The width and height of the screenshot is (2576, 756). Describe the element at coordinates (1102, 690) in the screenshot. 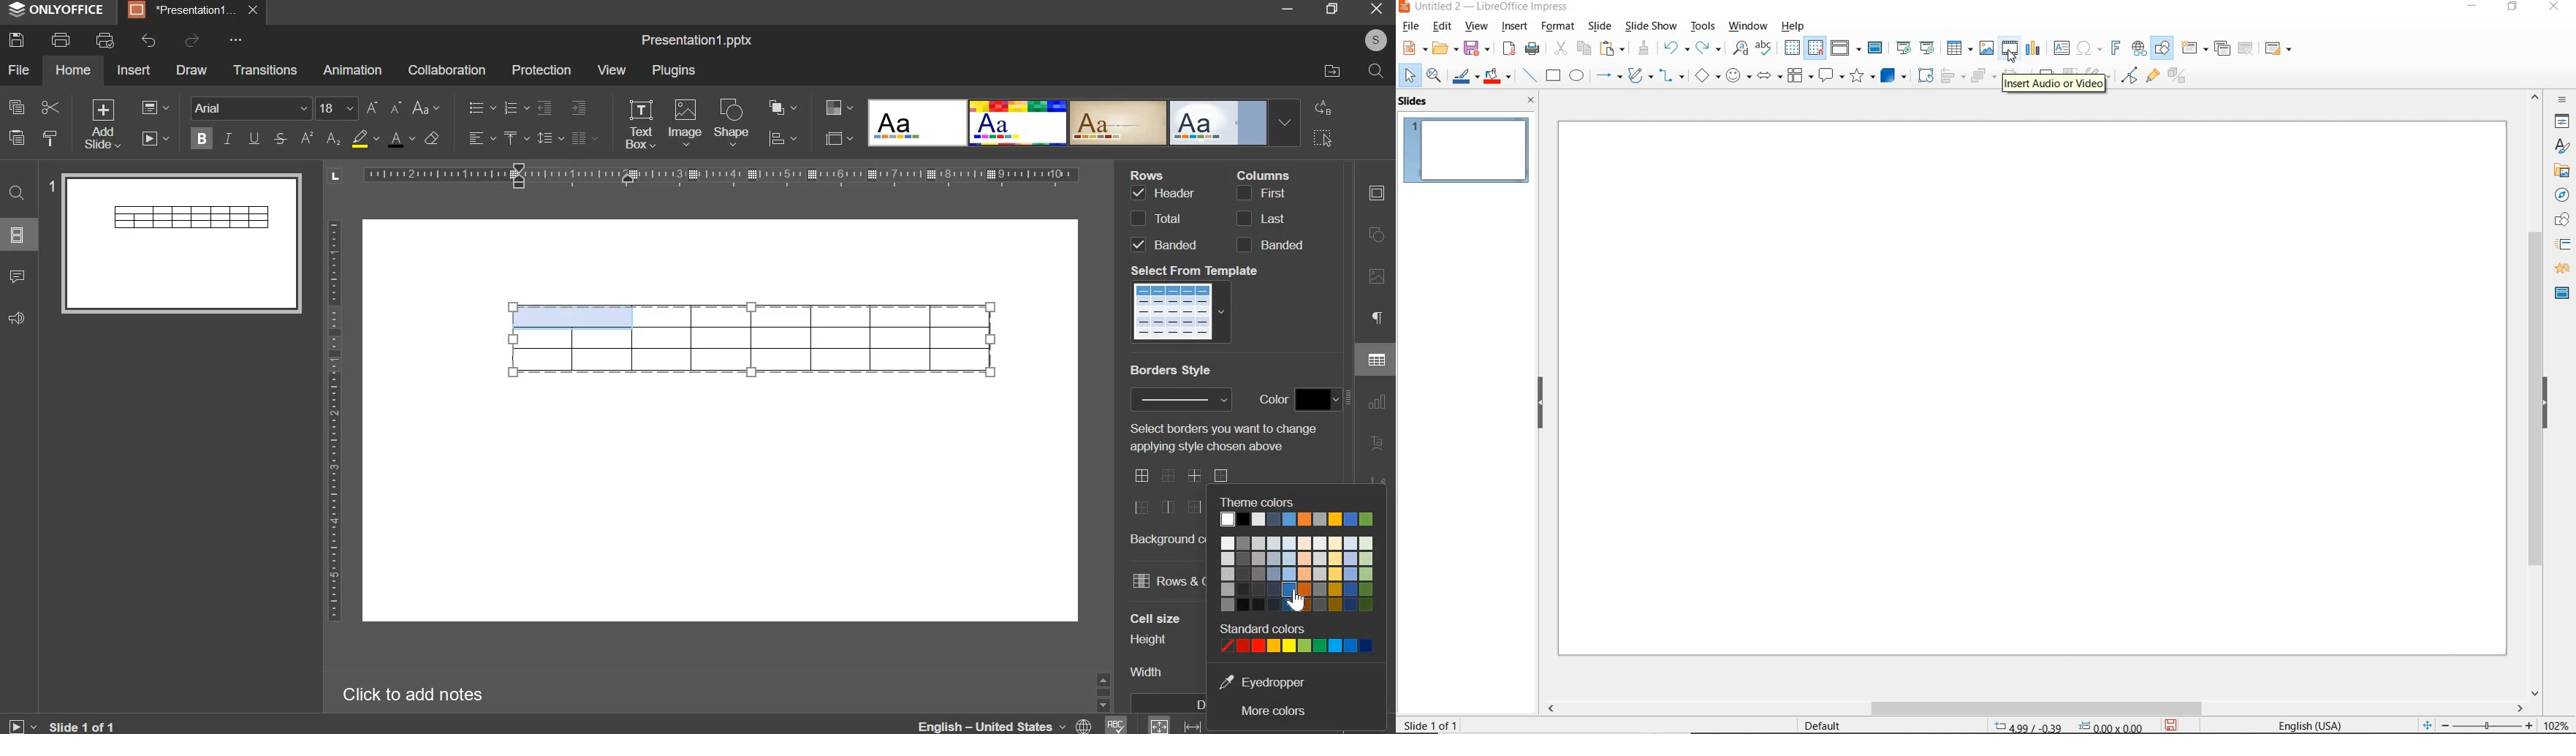

I see `Sidebar` at that location.